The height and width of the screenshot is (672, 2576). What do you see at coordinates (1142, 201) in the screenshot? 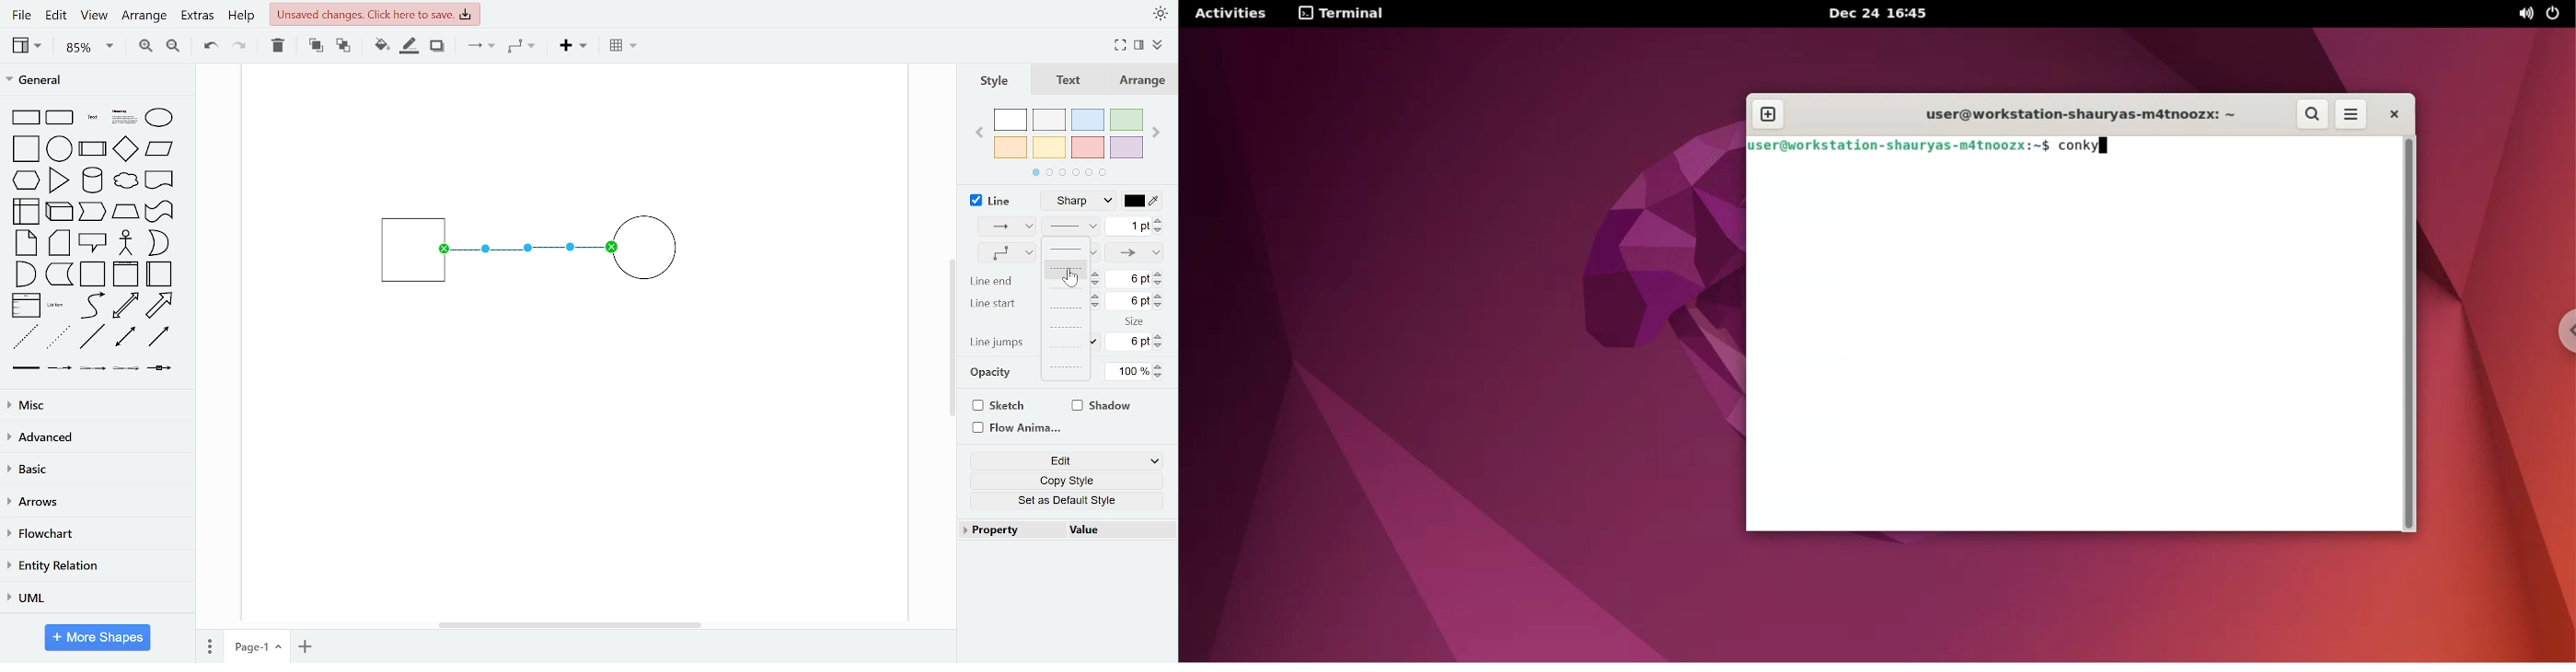
I see `line color` at bounding box center [1142, 201].